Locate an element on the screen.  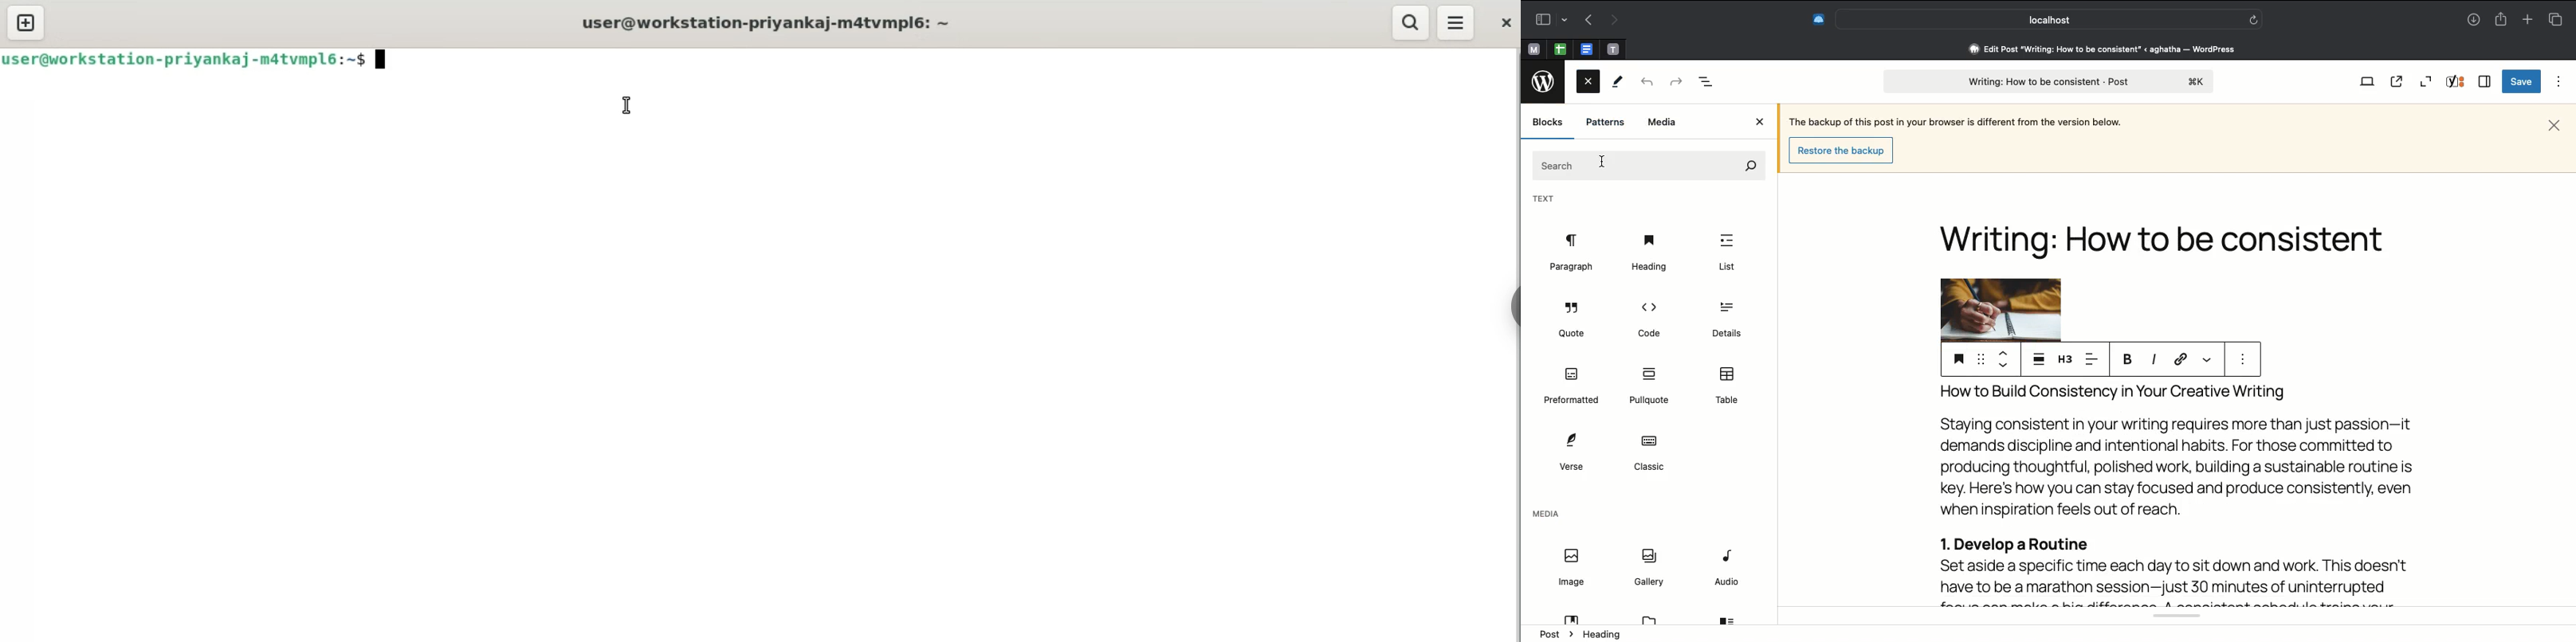
Italics is located at coordinates (2154, 360).